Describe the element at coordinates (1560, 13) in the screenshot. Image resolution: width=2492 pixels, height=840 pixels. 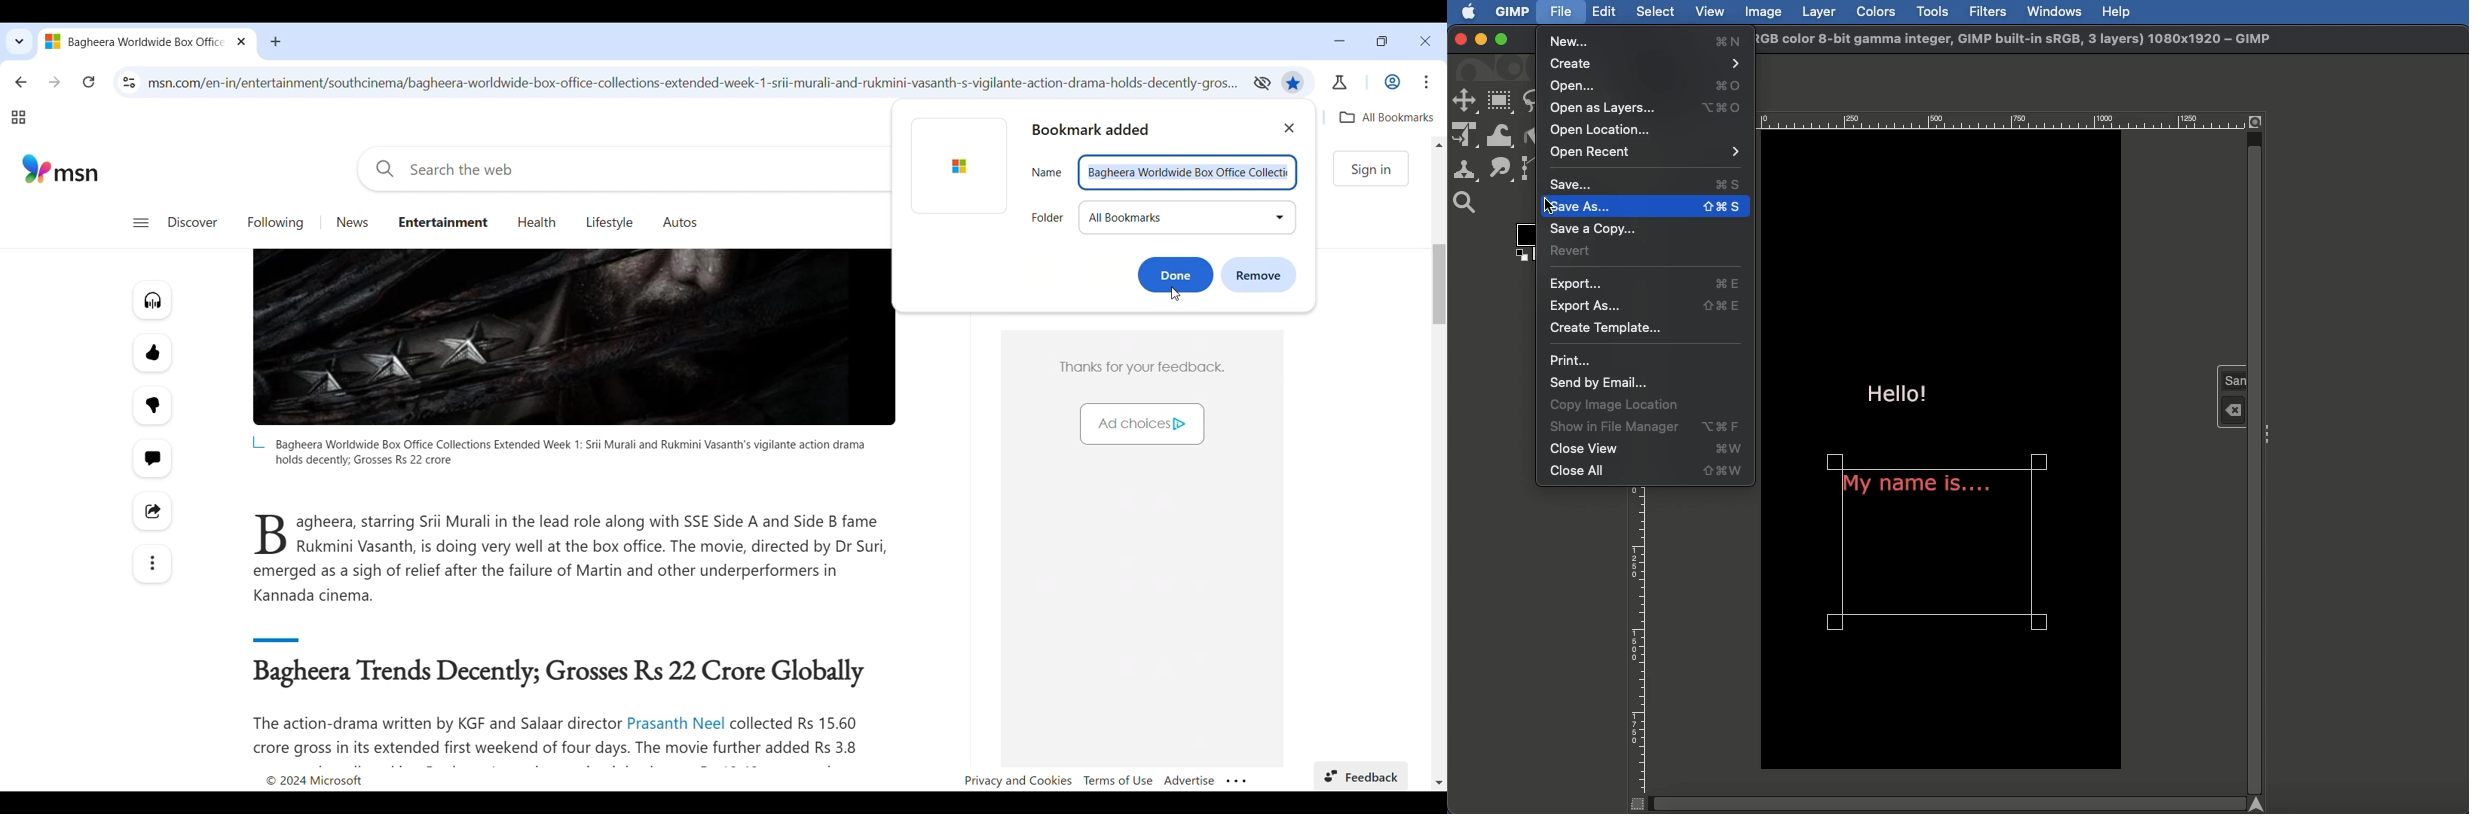
I see `File` at that location.